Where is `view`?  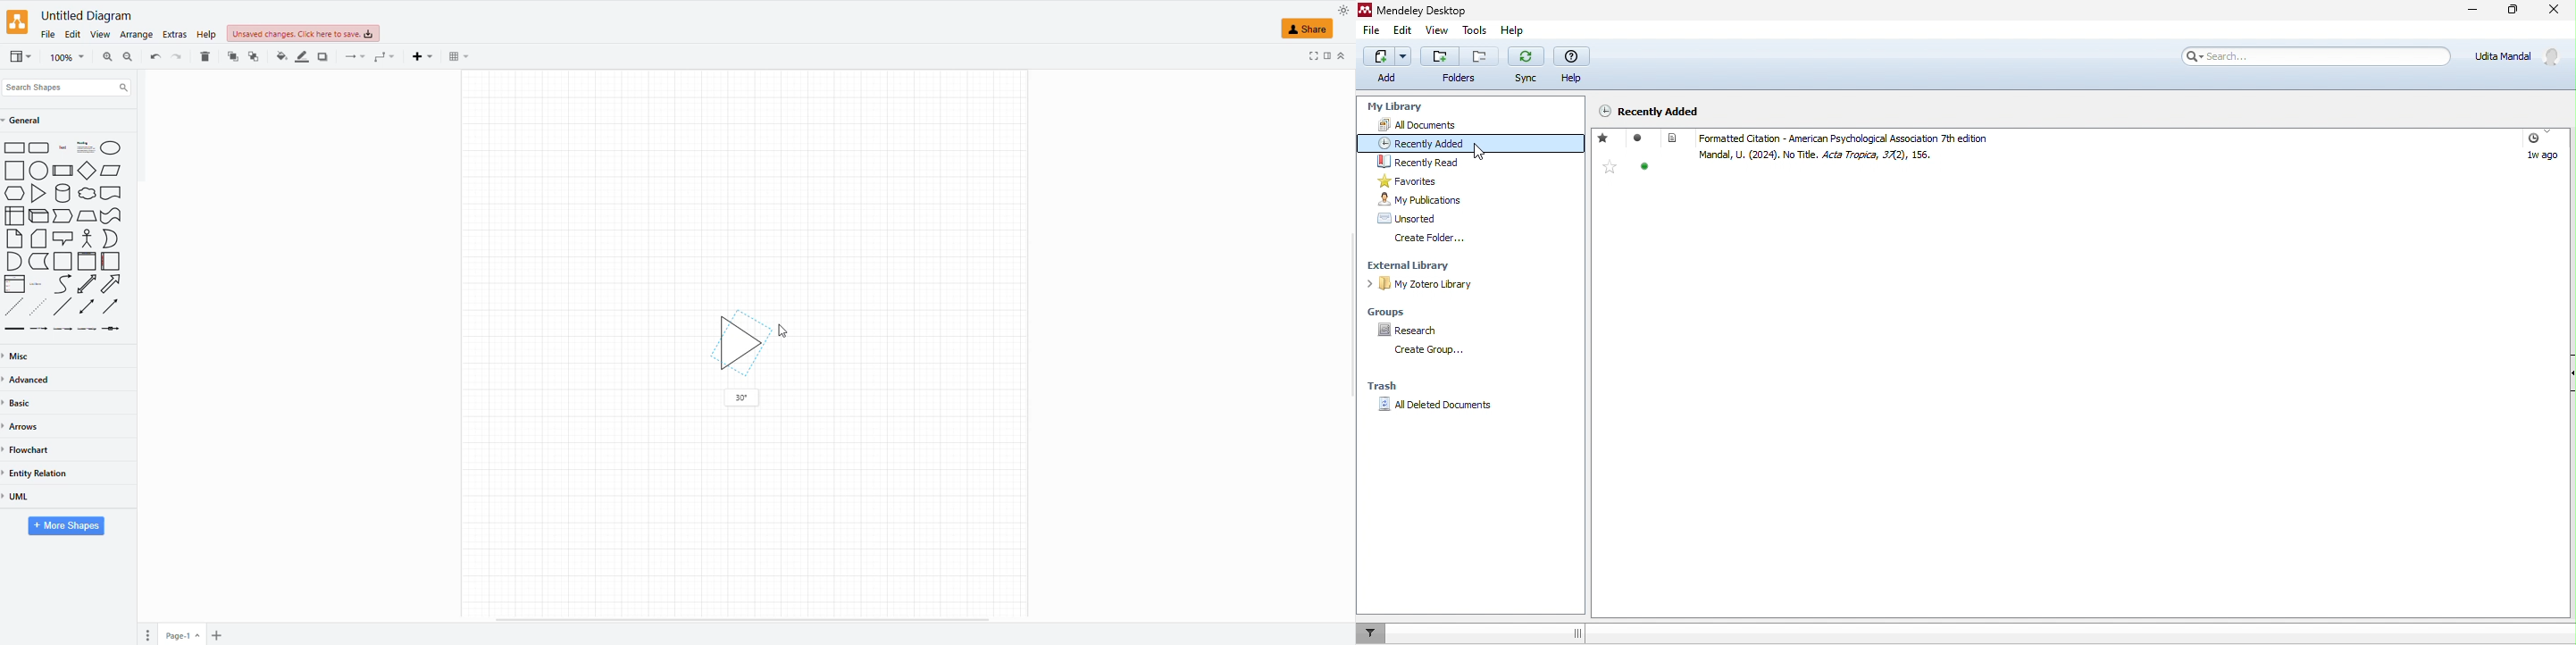 view is located at coordinates (18, 56).